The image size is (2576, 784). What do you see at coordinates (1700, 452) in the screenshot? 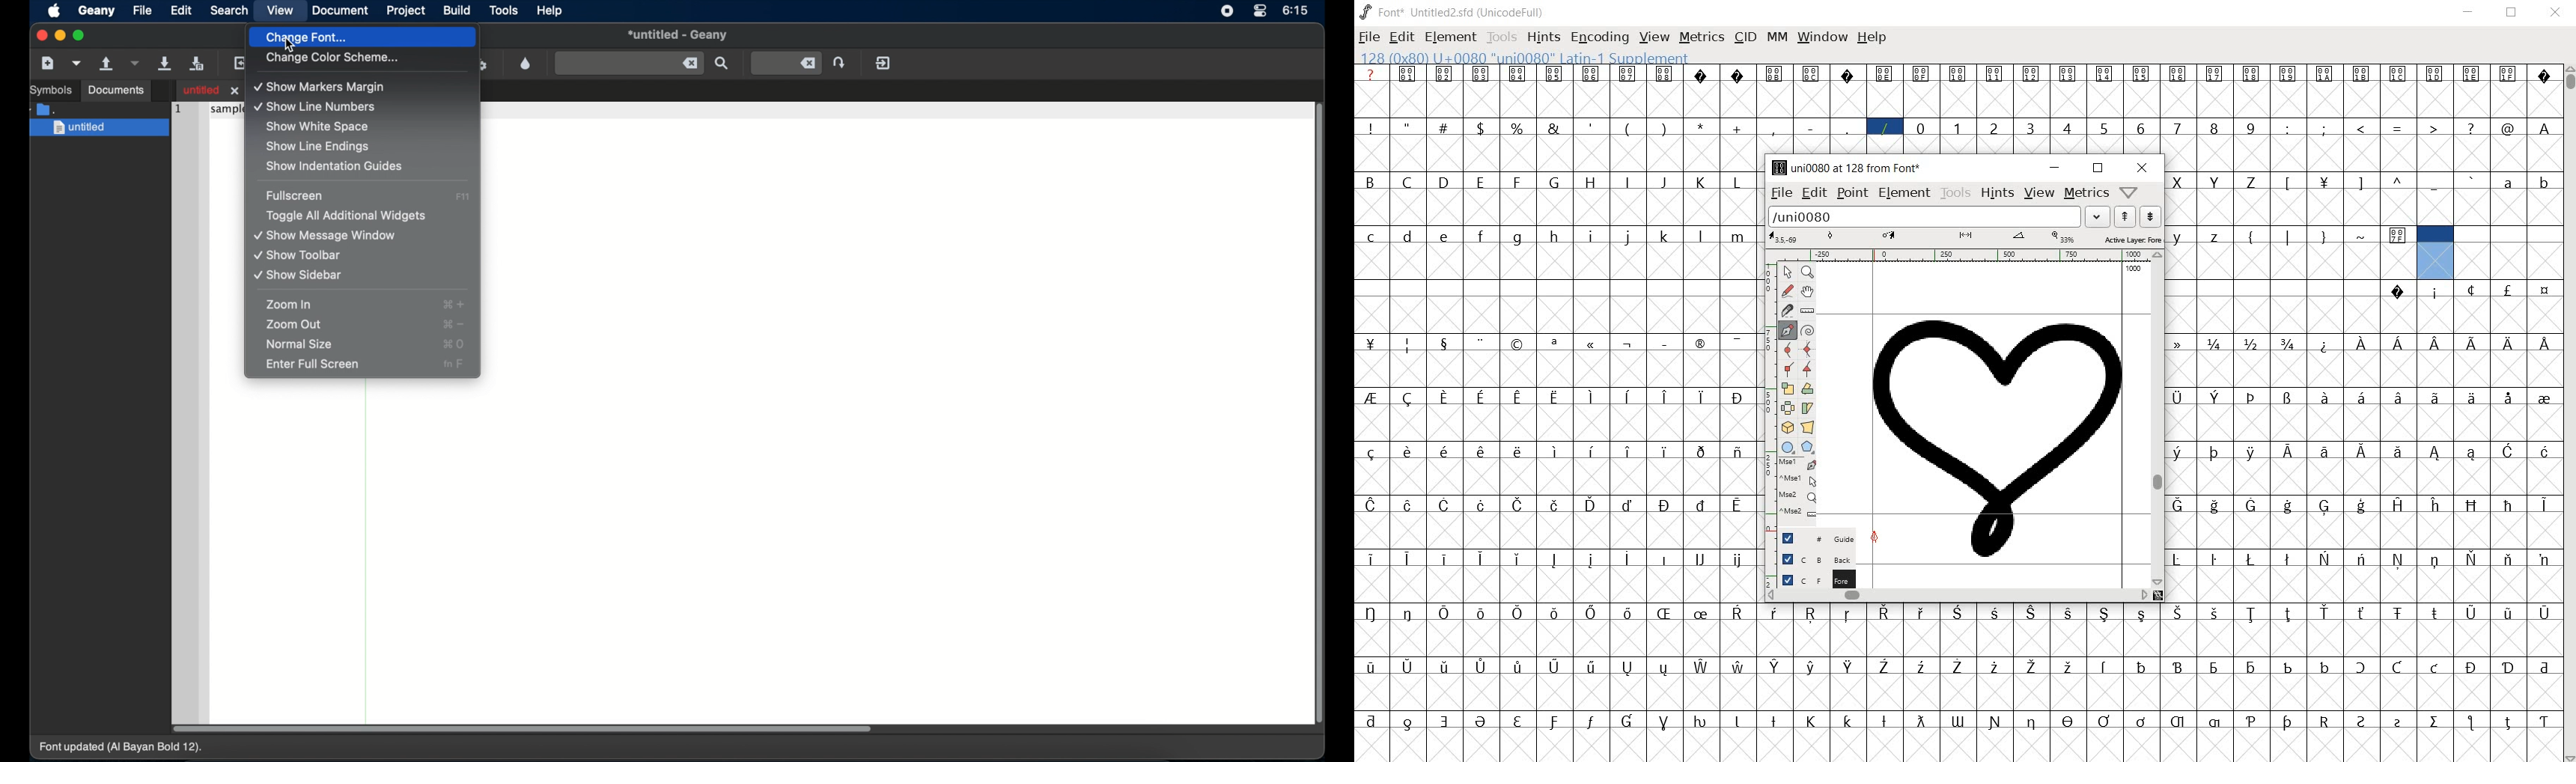
I see `glyph` at bounding box center [1700, 452].